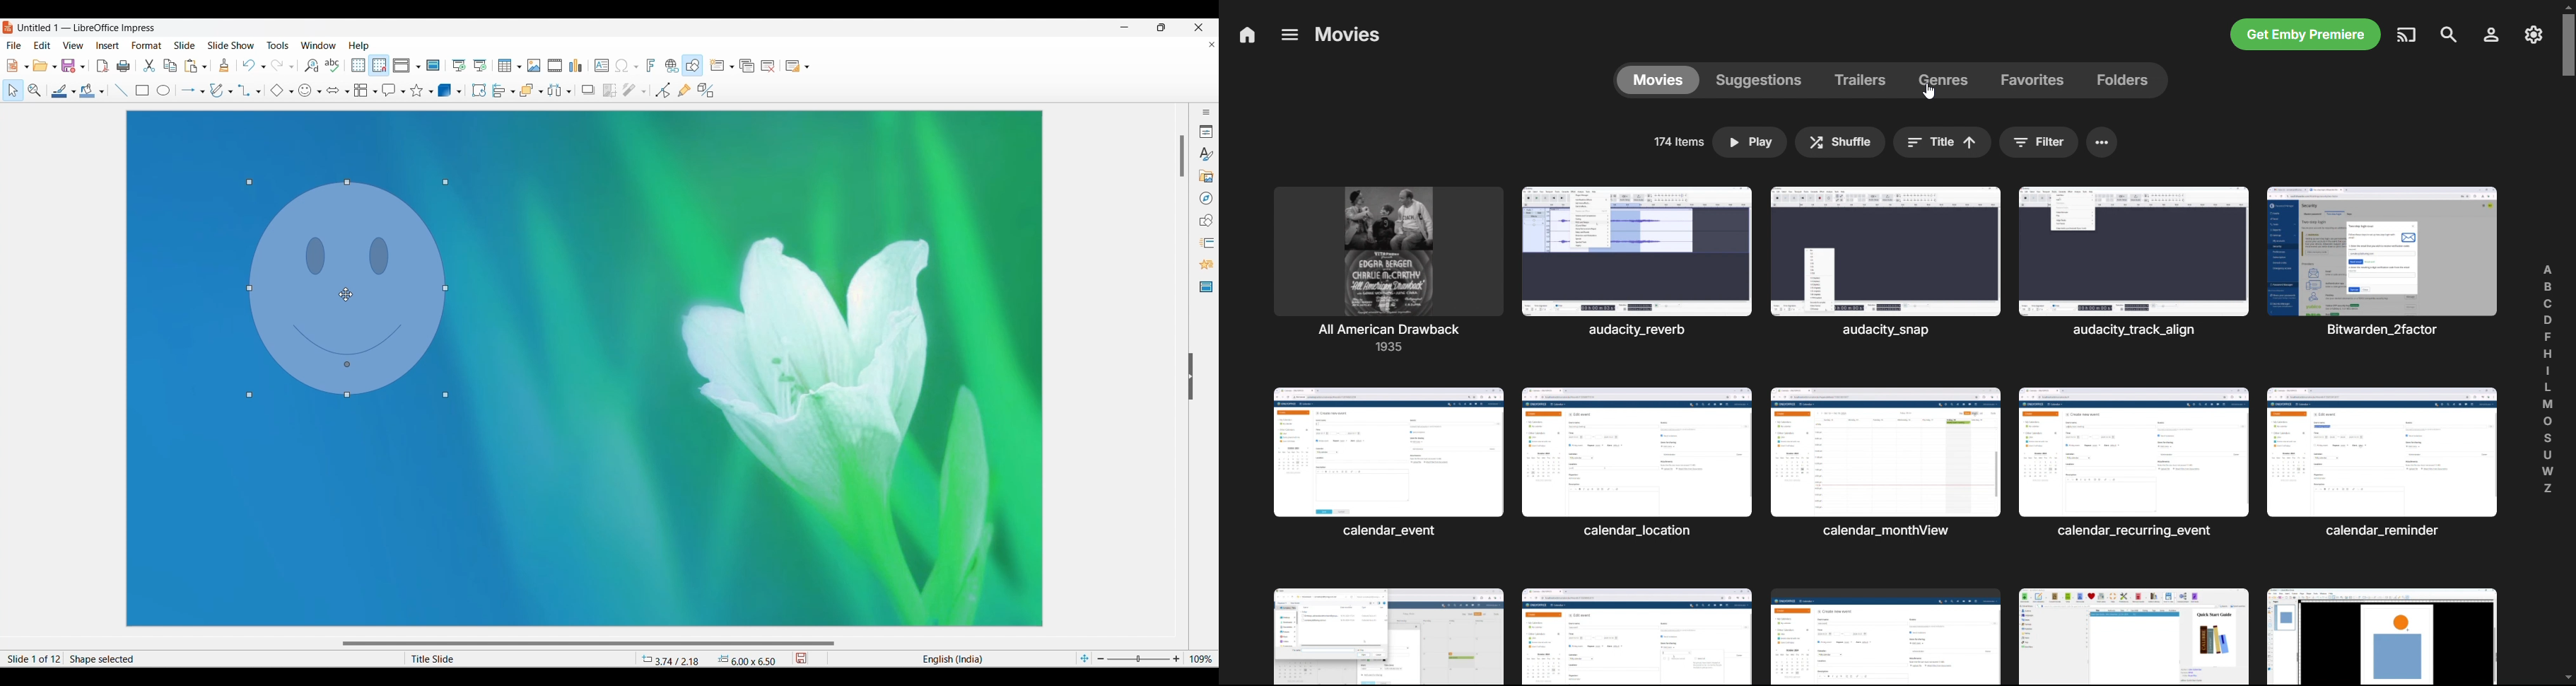 The image size is (2576, 700). I want to click on Block arrow options, so click(348, 91).